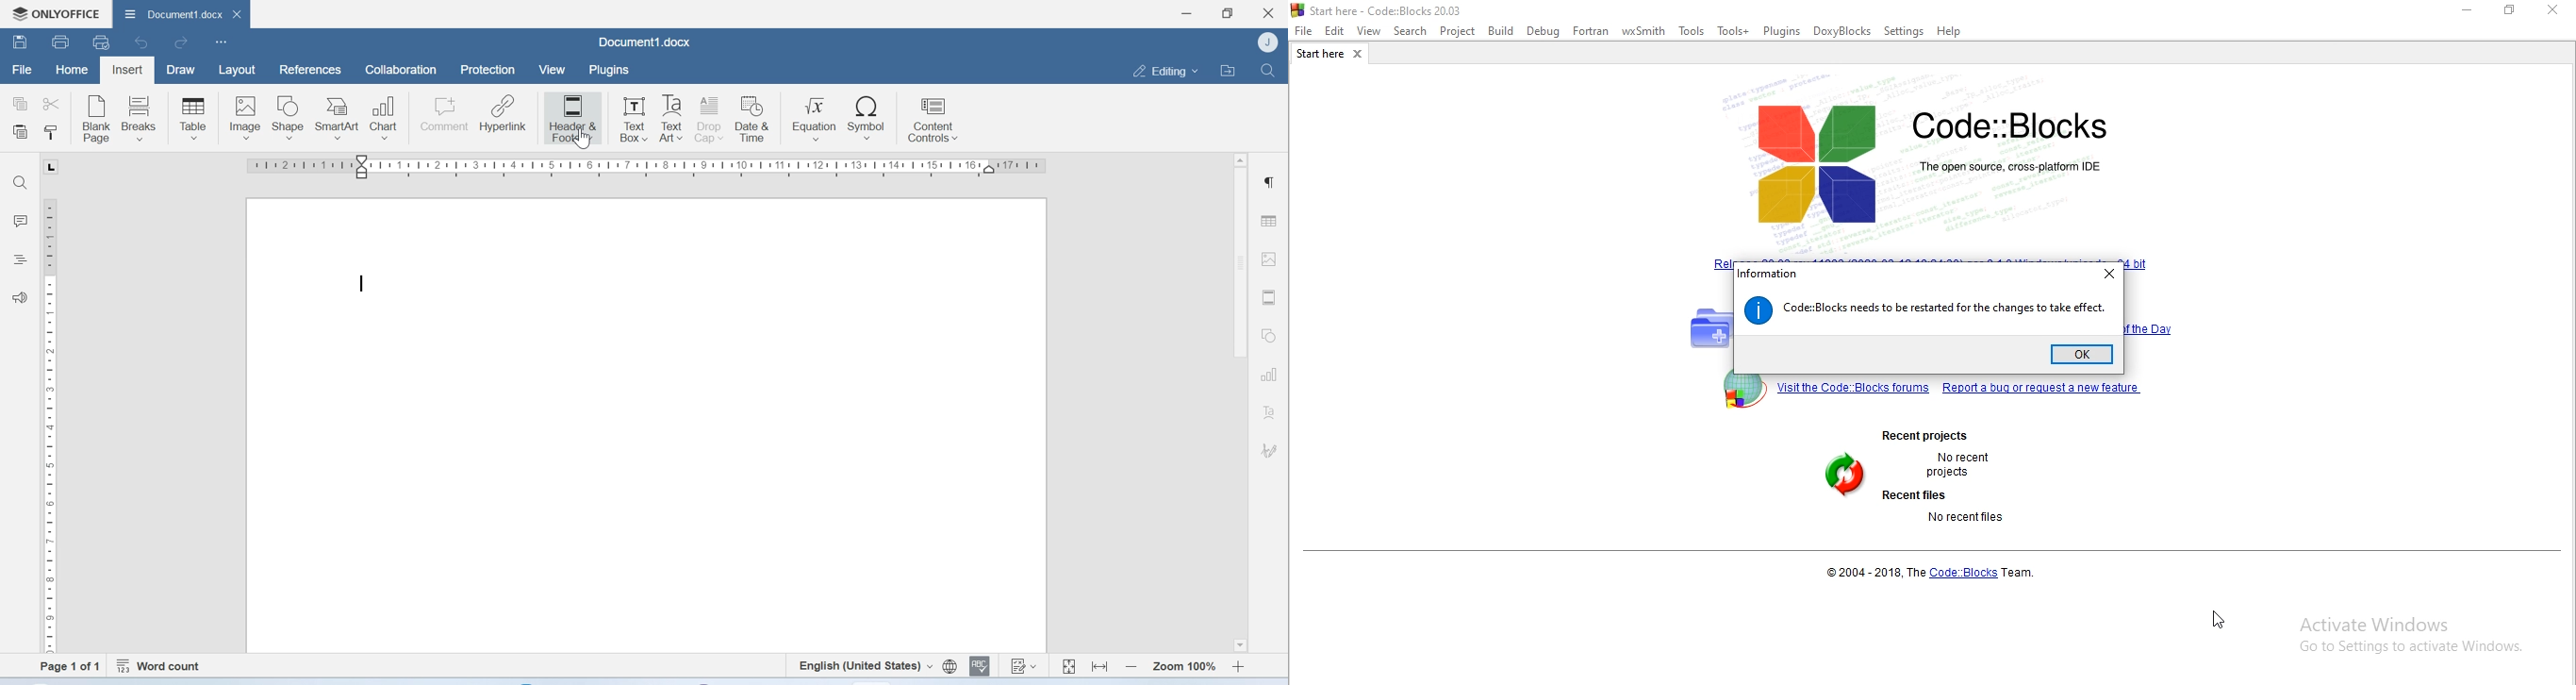 This screenshot has width=2576, height=700. Describe the element at coordinates (672, 120) in the screenshot. I see `Text Art` at that location.